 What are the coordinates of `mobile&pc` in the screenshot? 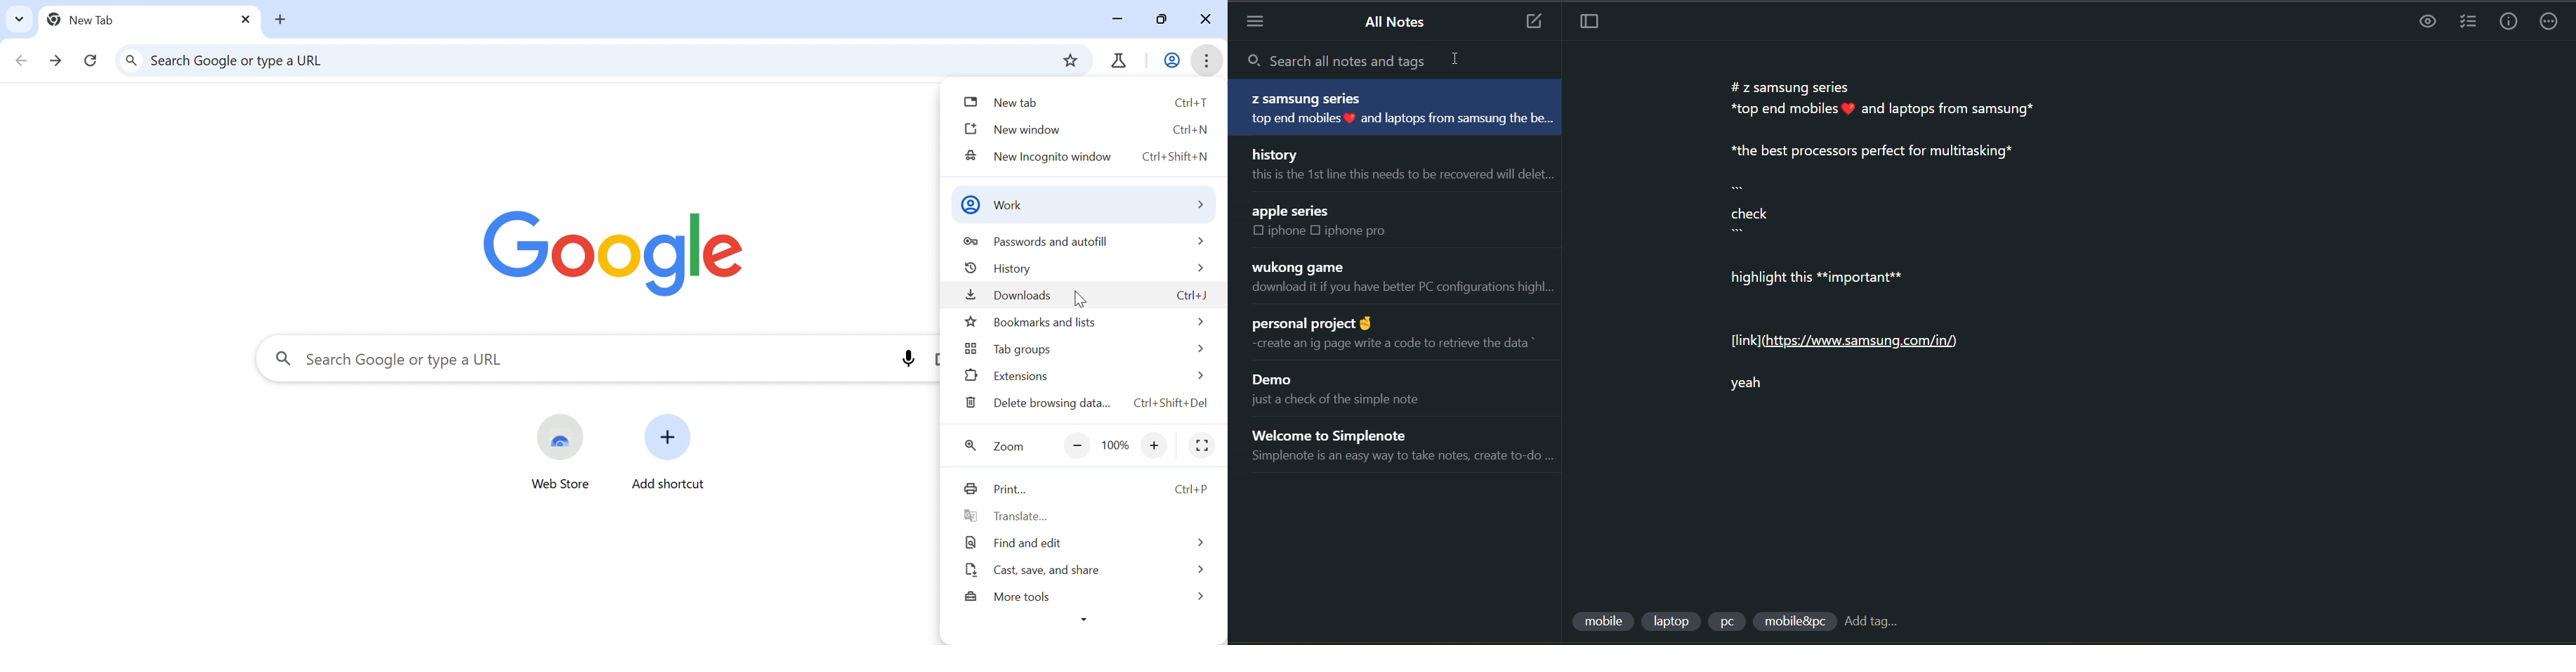 It's located at (1792, 622).